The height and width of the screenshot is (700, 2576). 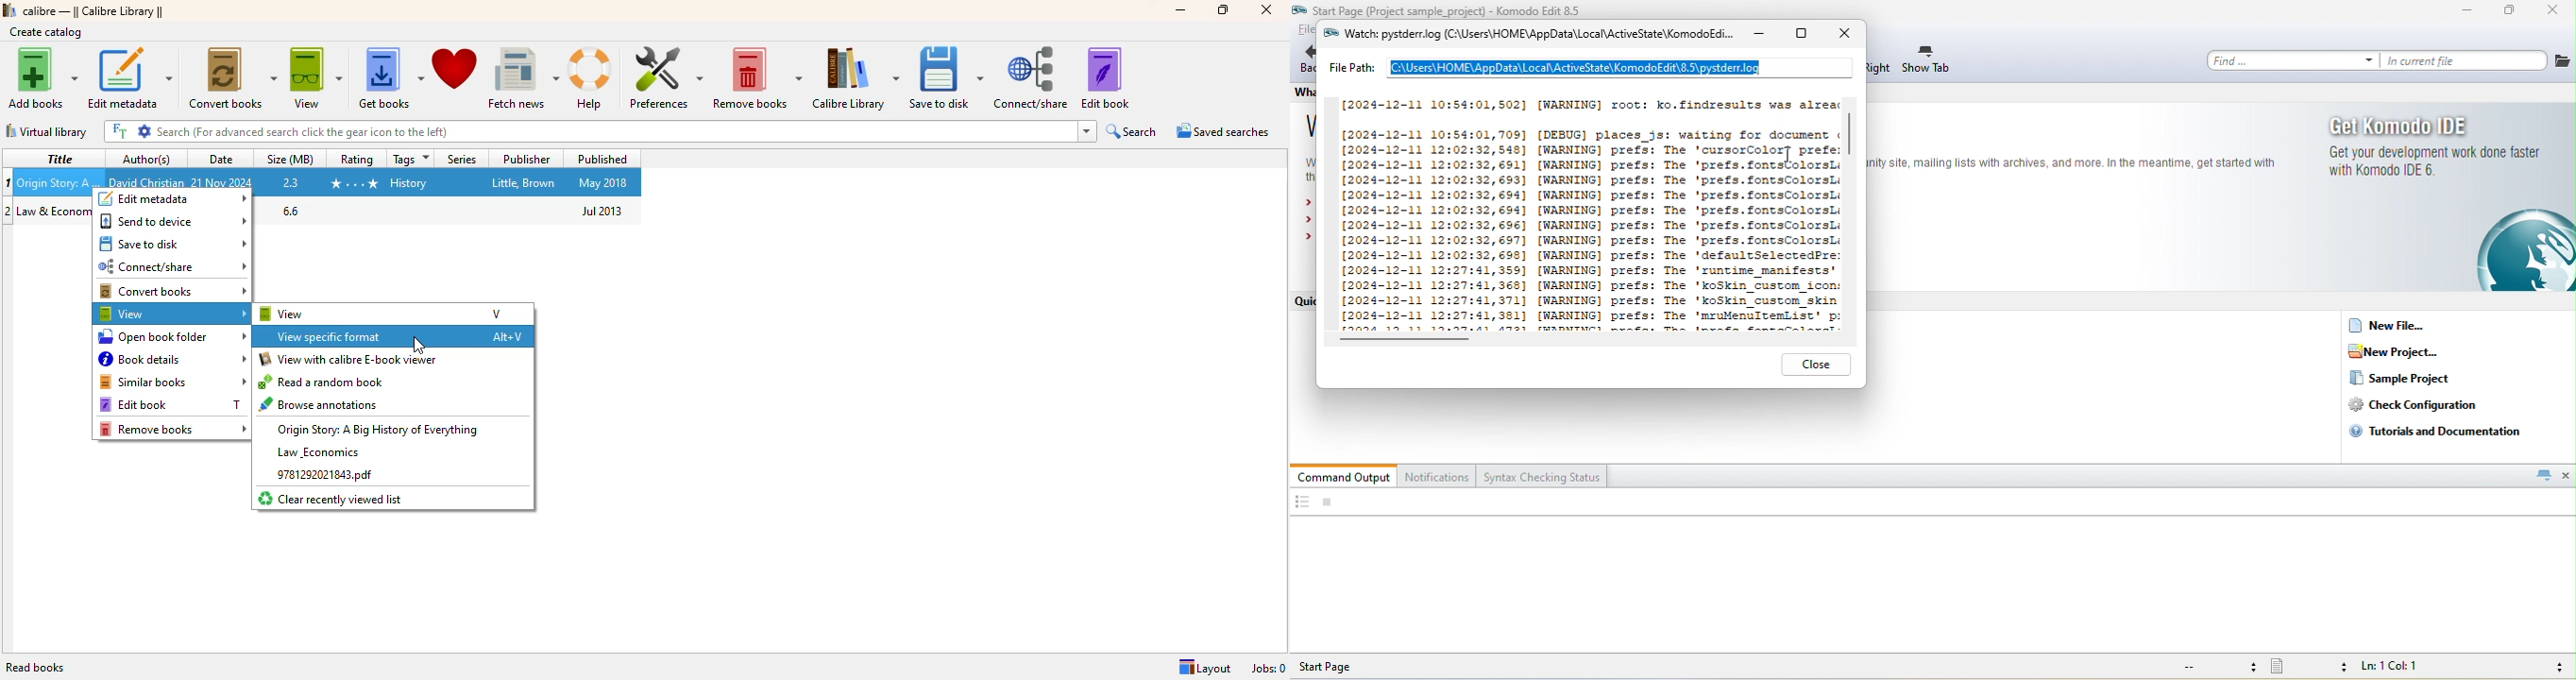 I want to click on clear recently viewed list, so click(x=331, y=499).